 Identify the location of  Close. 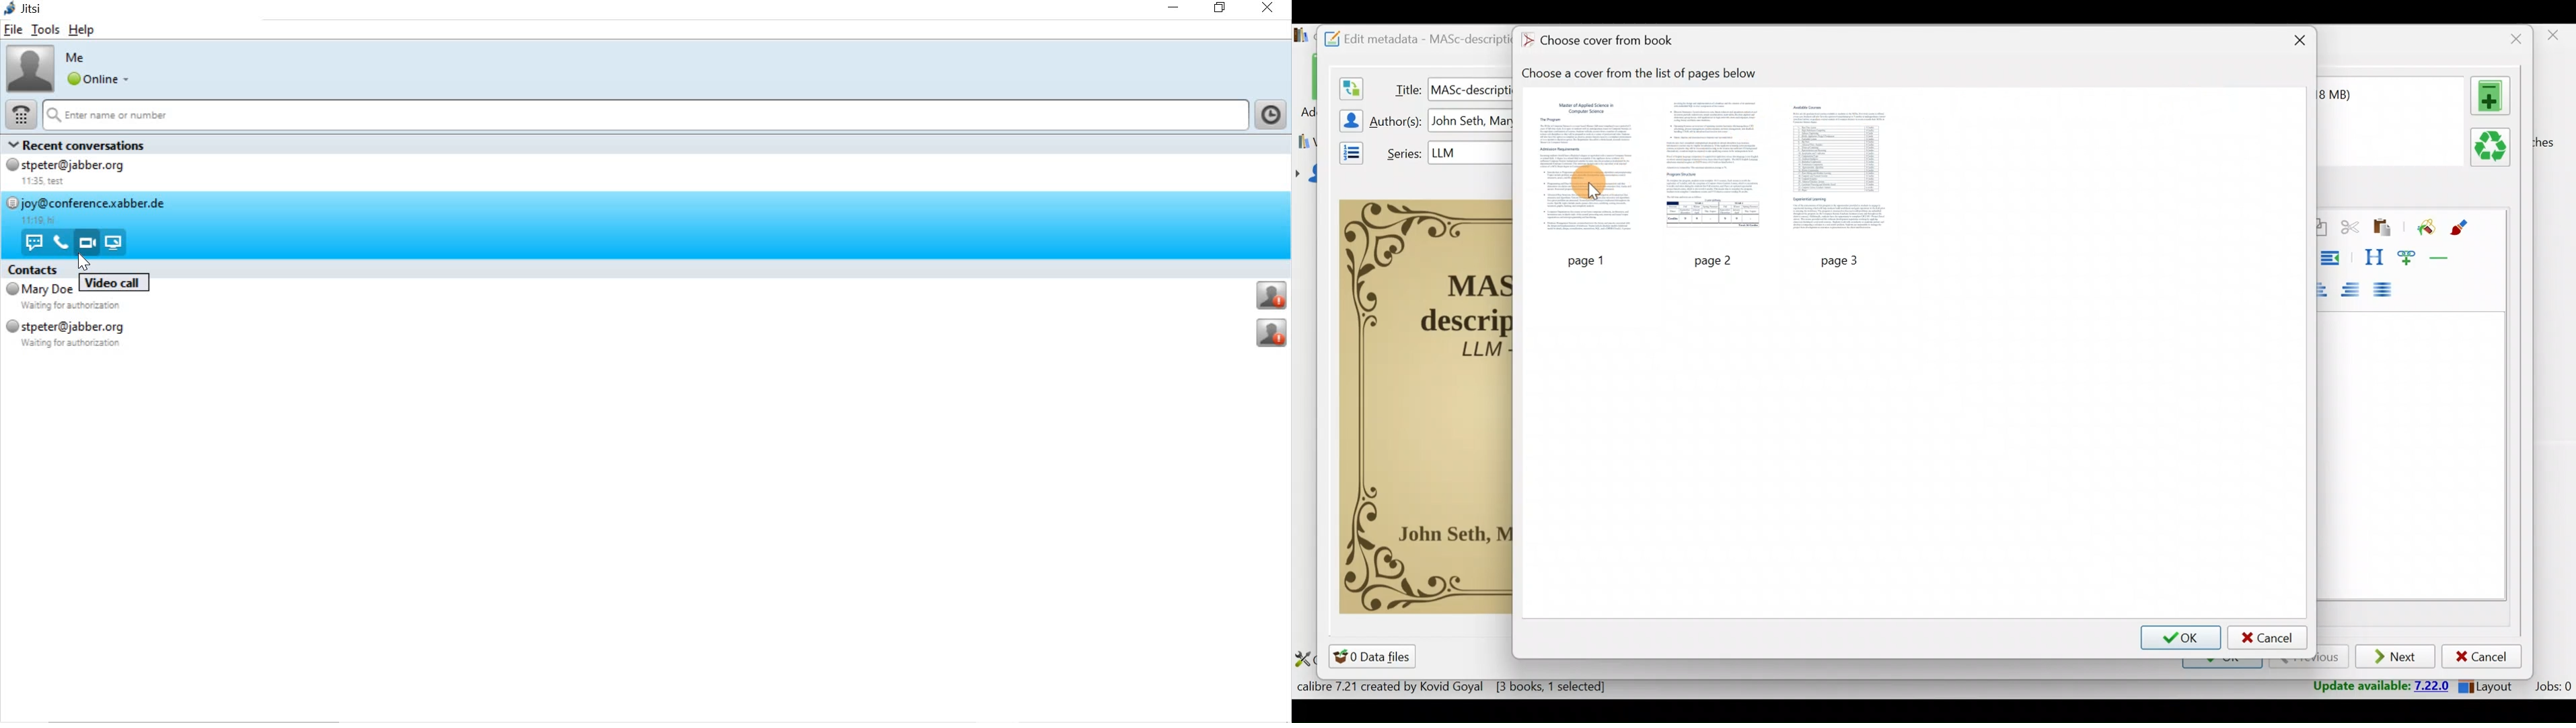
(2555, 39).